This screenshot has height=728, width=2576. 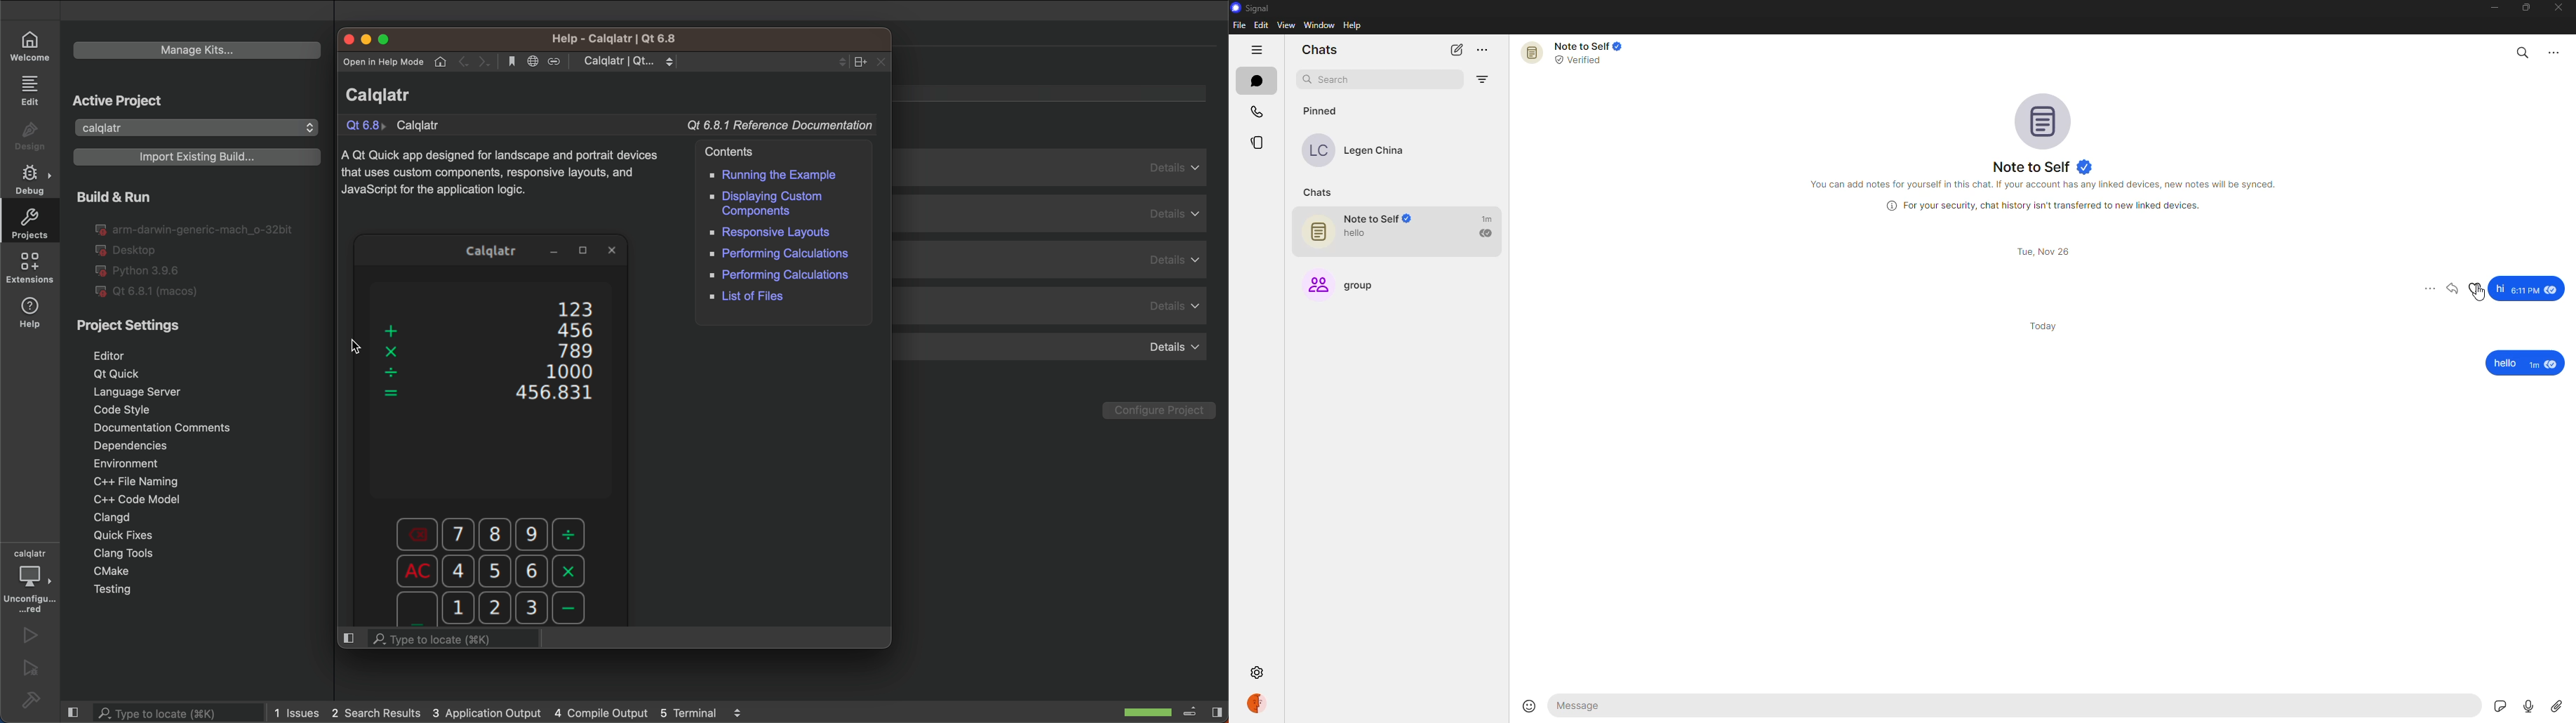 I want to click on window, so click(x=1321, y=25).